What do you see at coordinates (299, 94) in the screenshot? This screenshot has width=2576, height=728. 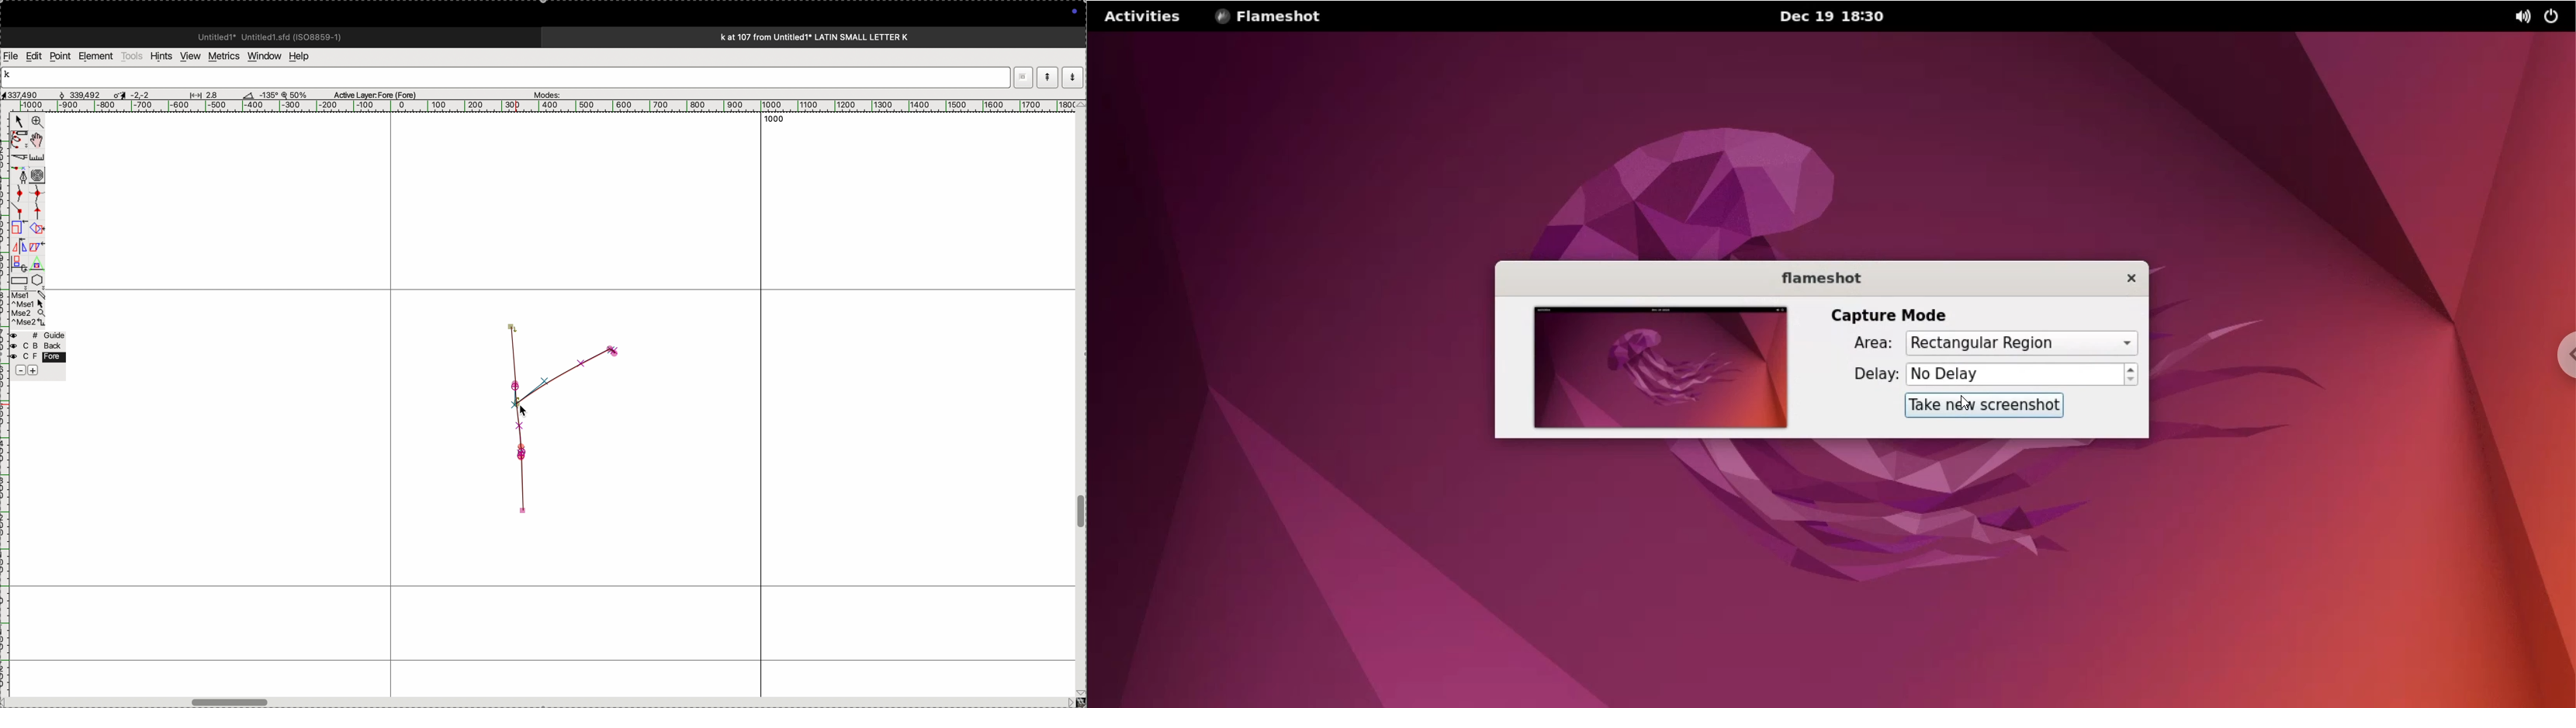 I see `zoom` at bounding box center [299, 94].